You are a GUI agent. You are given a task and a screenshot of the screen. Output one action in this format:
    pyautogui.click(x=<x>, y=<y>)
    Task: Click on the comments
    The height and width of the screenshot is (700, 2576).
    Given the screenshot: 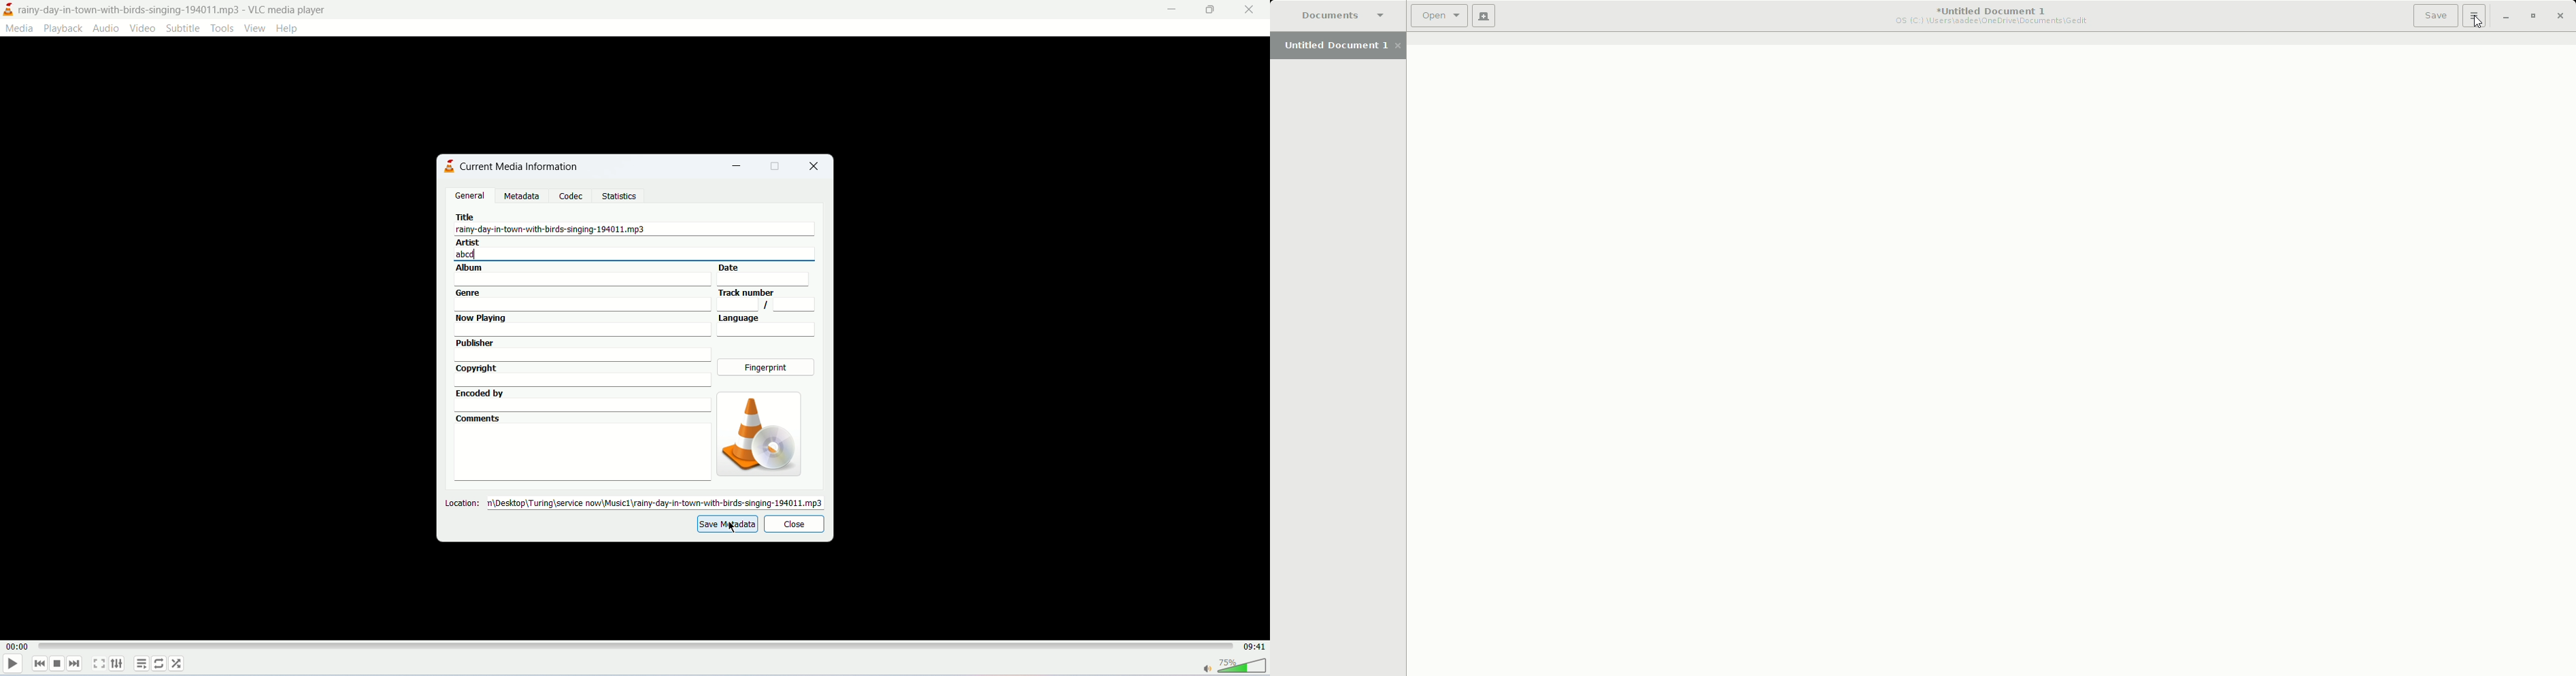 What is the action you would take?
    pyautogui.click(x=581, y=447)
    